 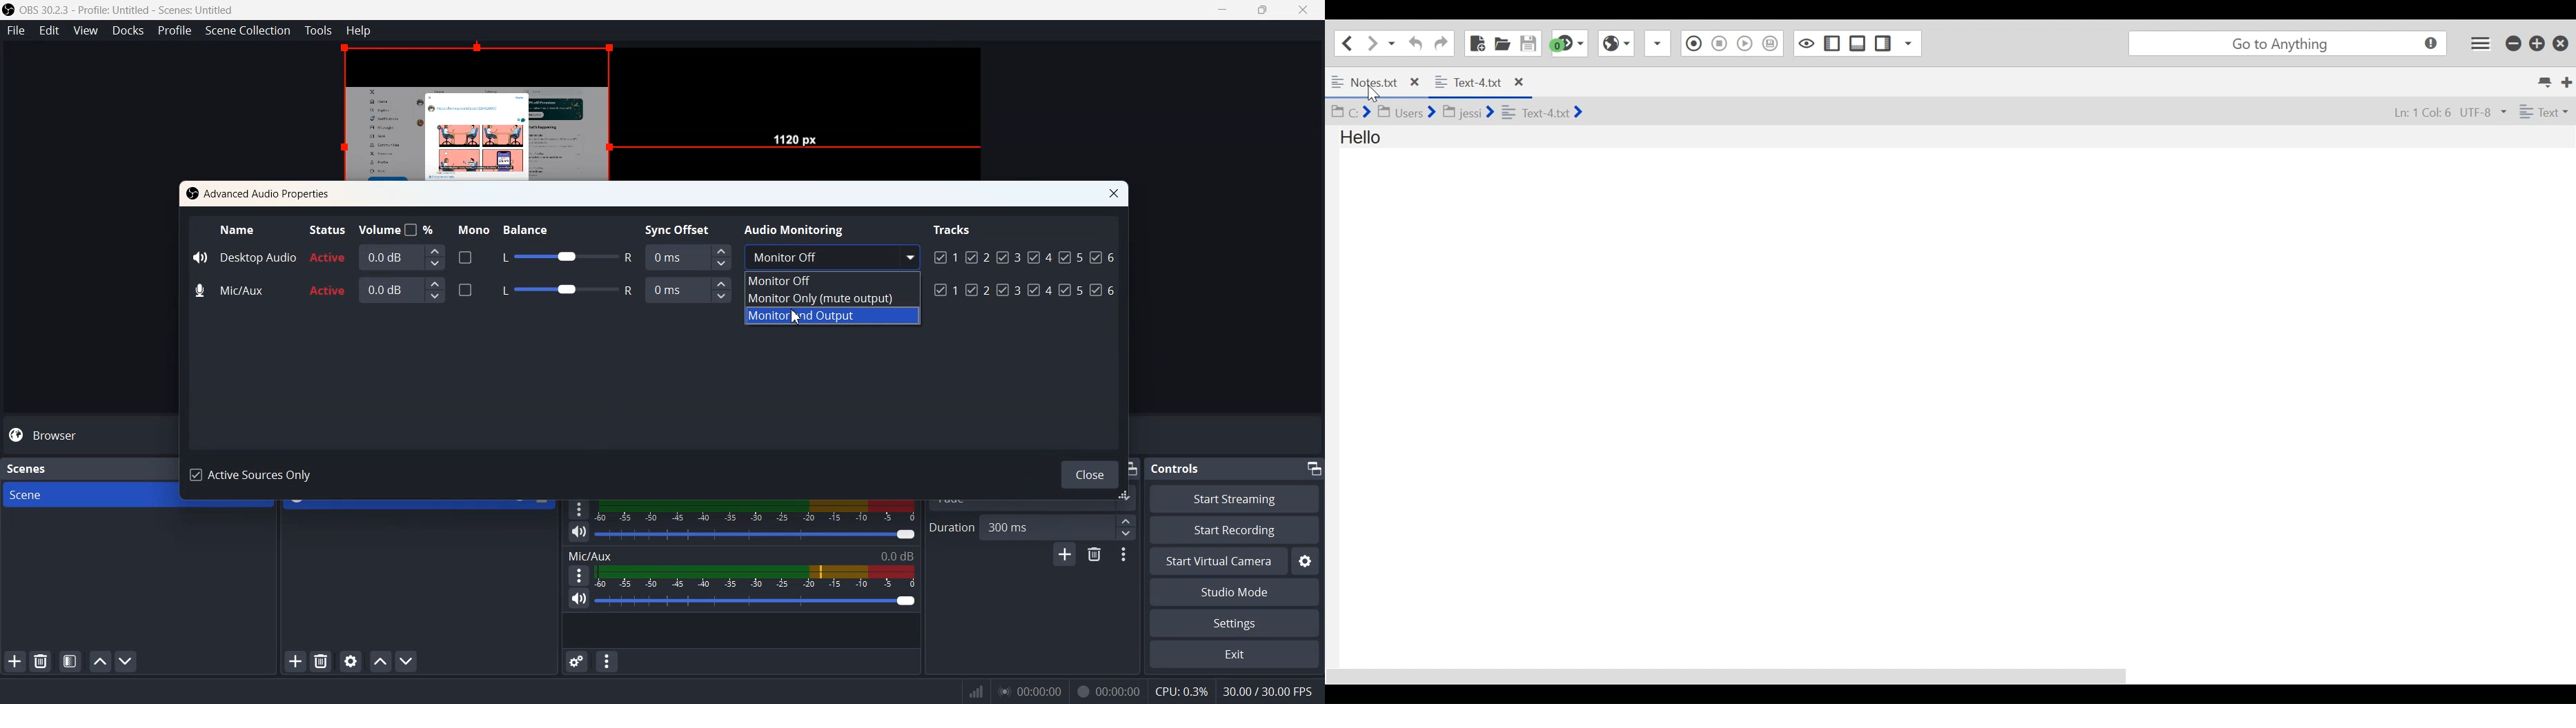 I want to click on Name, so click(x=239, y=228).